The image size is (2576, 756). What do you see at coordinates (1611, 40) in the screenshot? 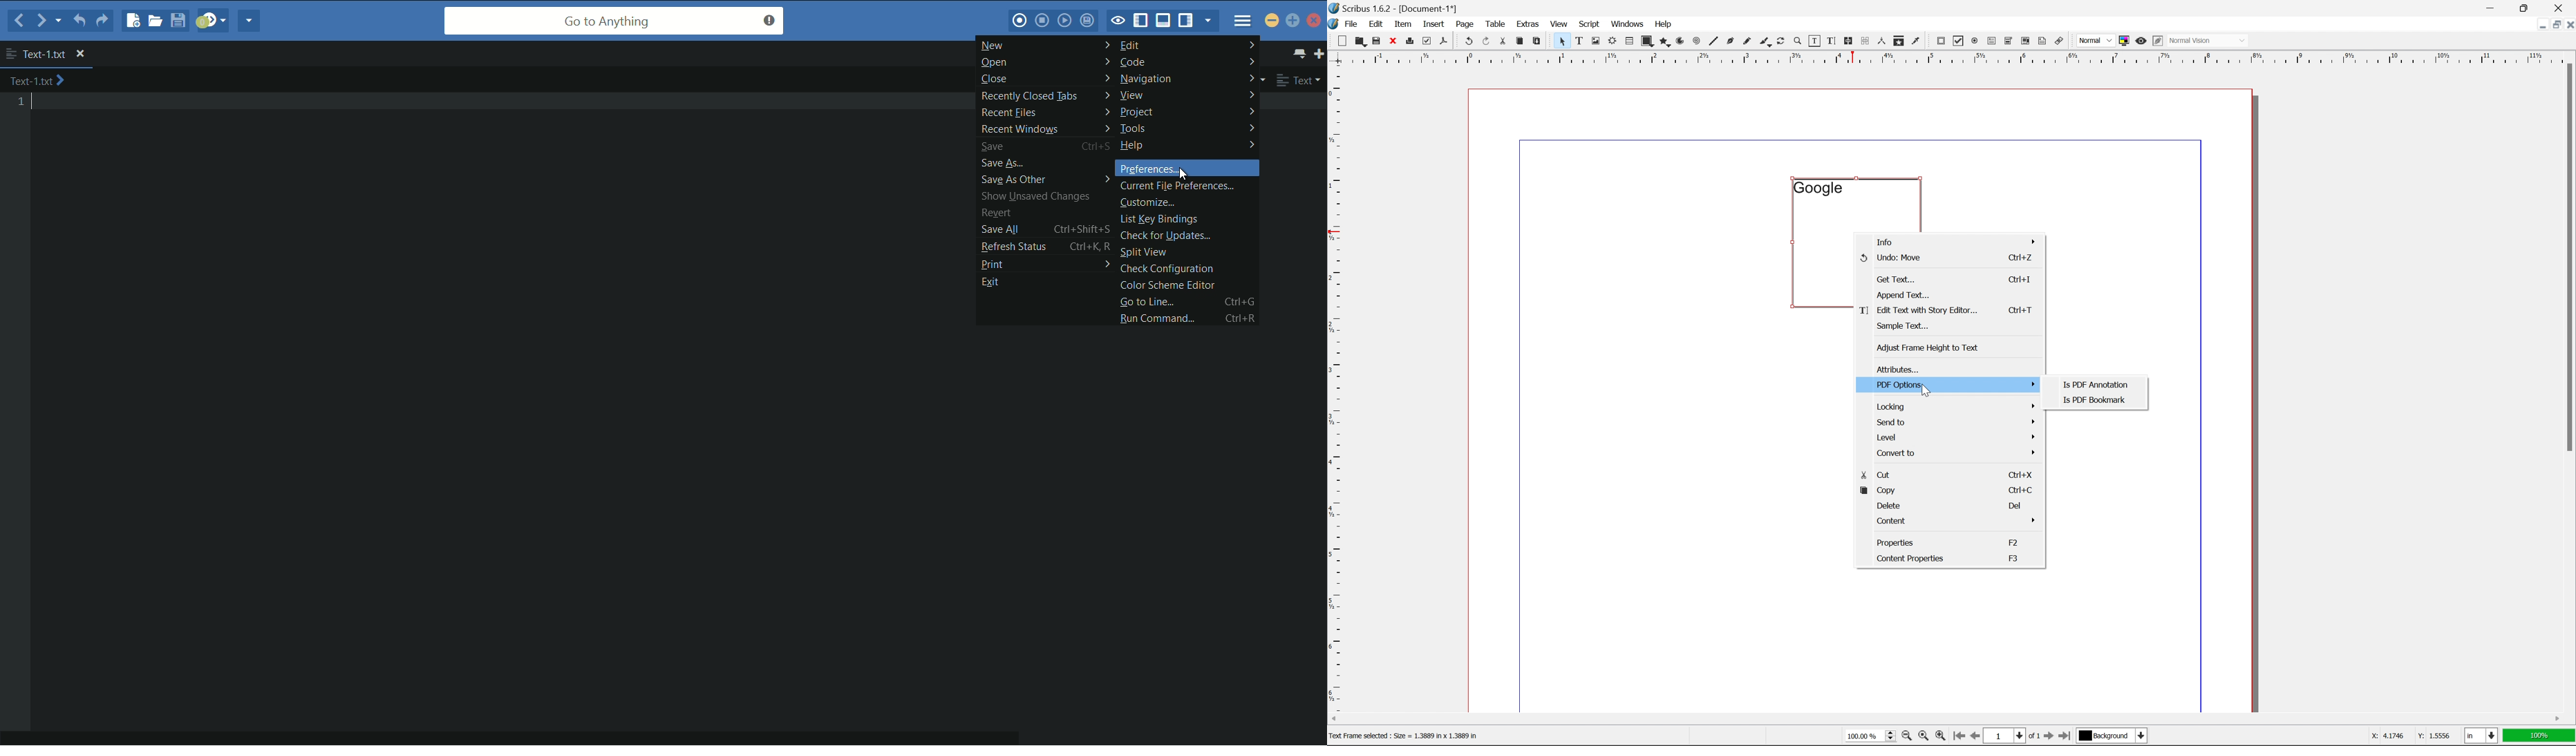
I see `render frame` at bounding box center [1611, 40].